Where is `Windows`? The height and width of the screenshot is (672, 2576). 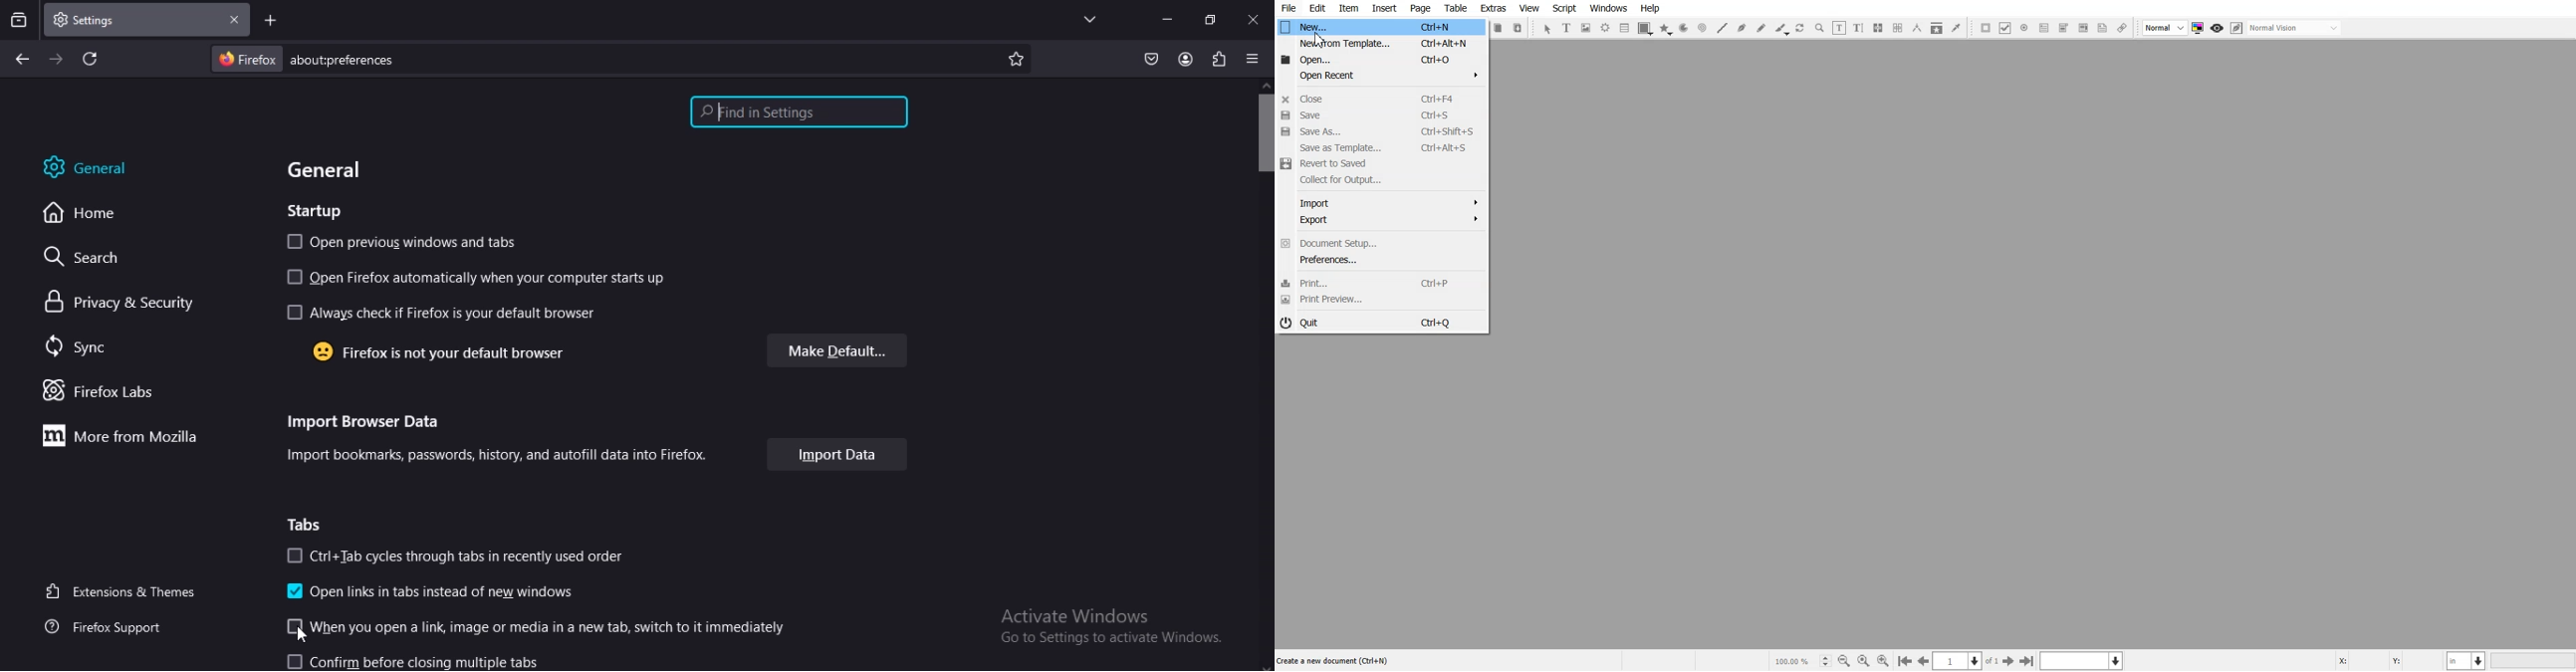 Windows is located at coordinates (1609, 8).